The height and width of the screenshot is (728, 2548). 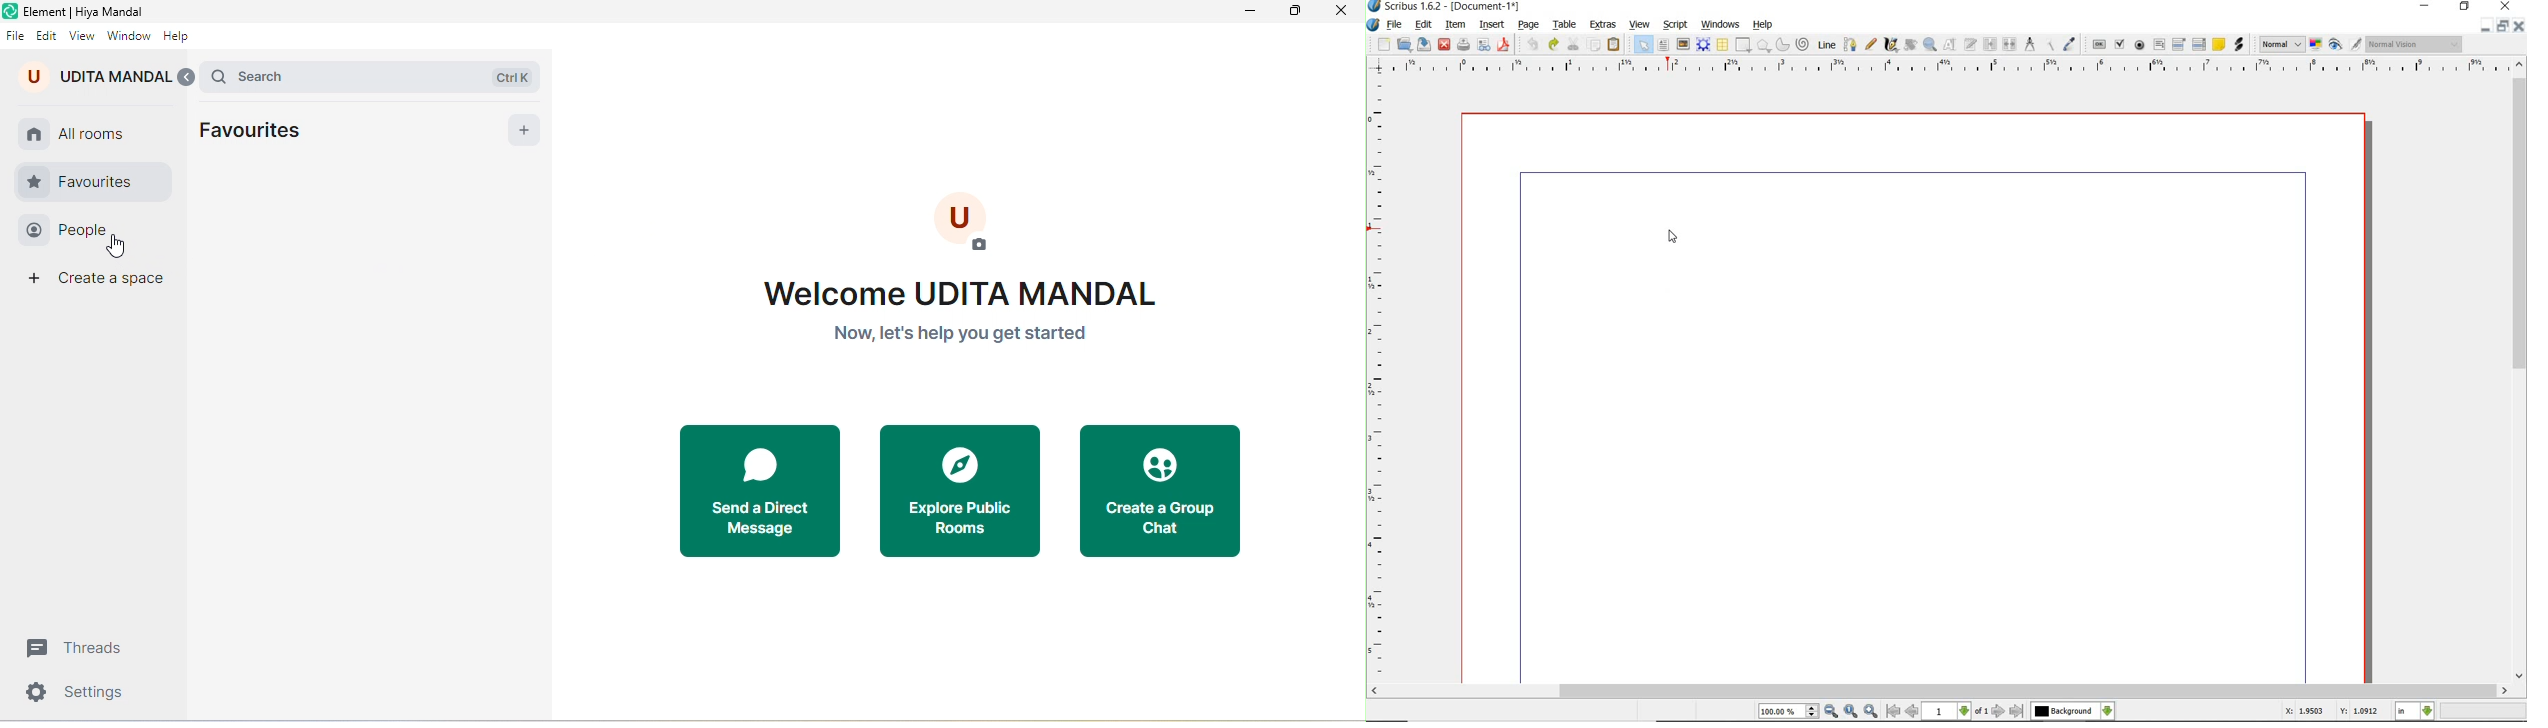 What do you see at coordinates (1703, 44) in the screenshot?
I see `render frame` at bounding box center [1703, 44].